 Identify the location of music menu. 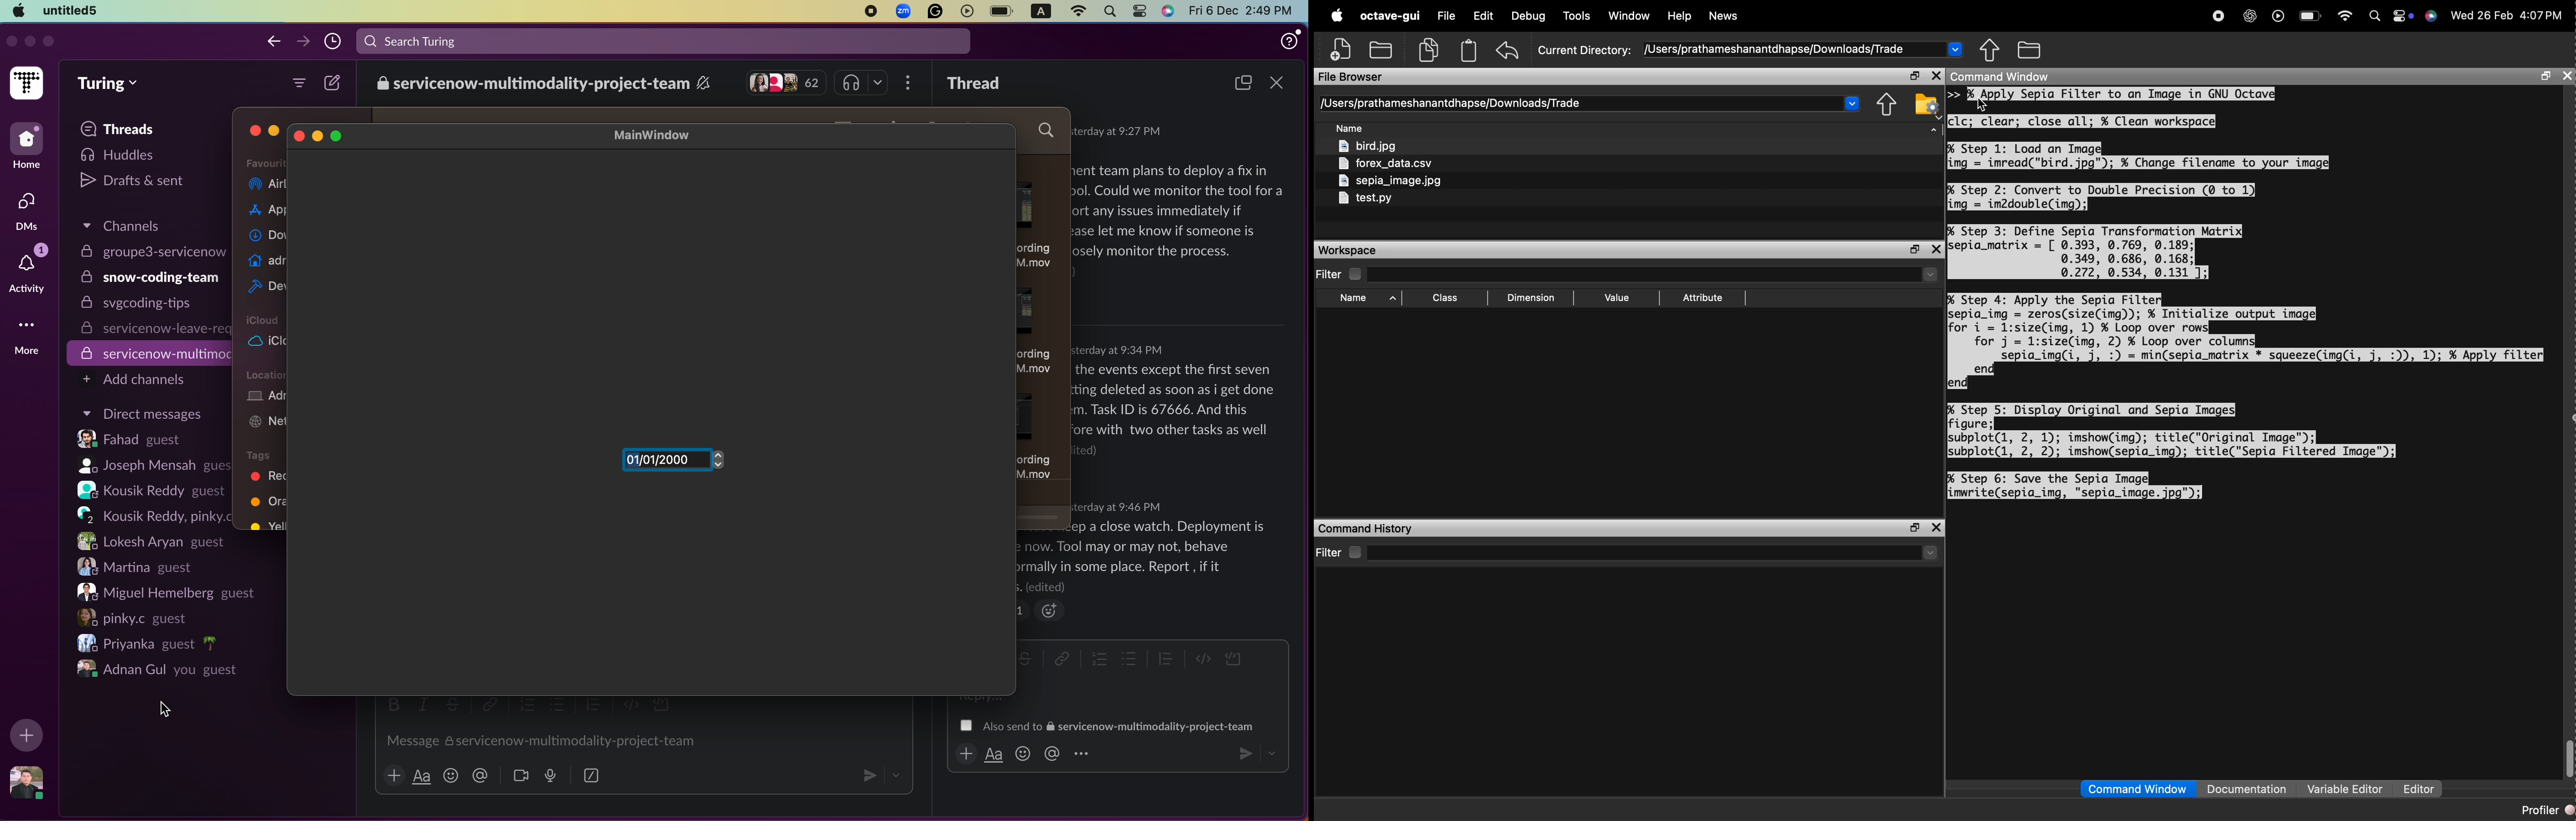
(863, 83).